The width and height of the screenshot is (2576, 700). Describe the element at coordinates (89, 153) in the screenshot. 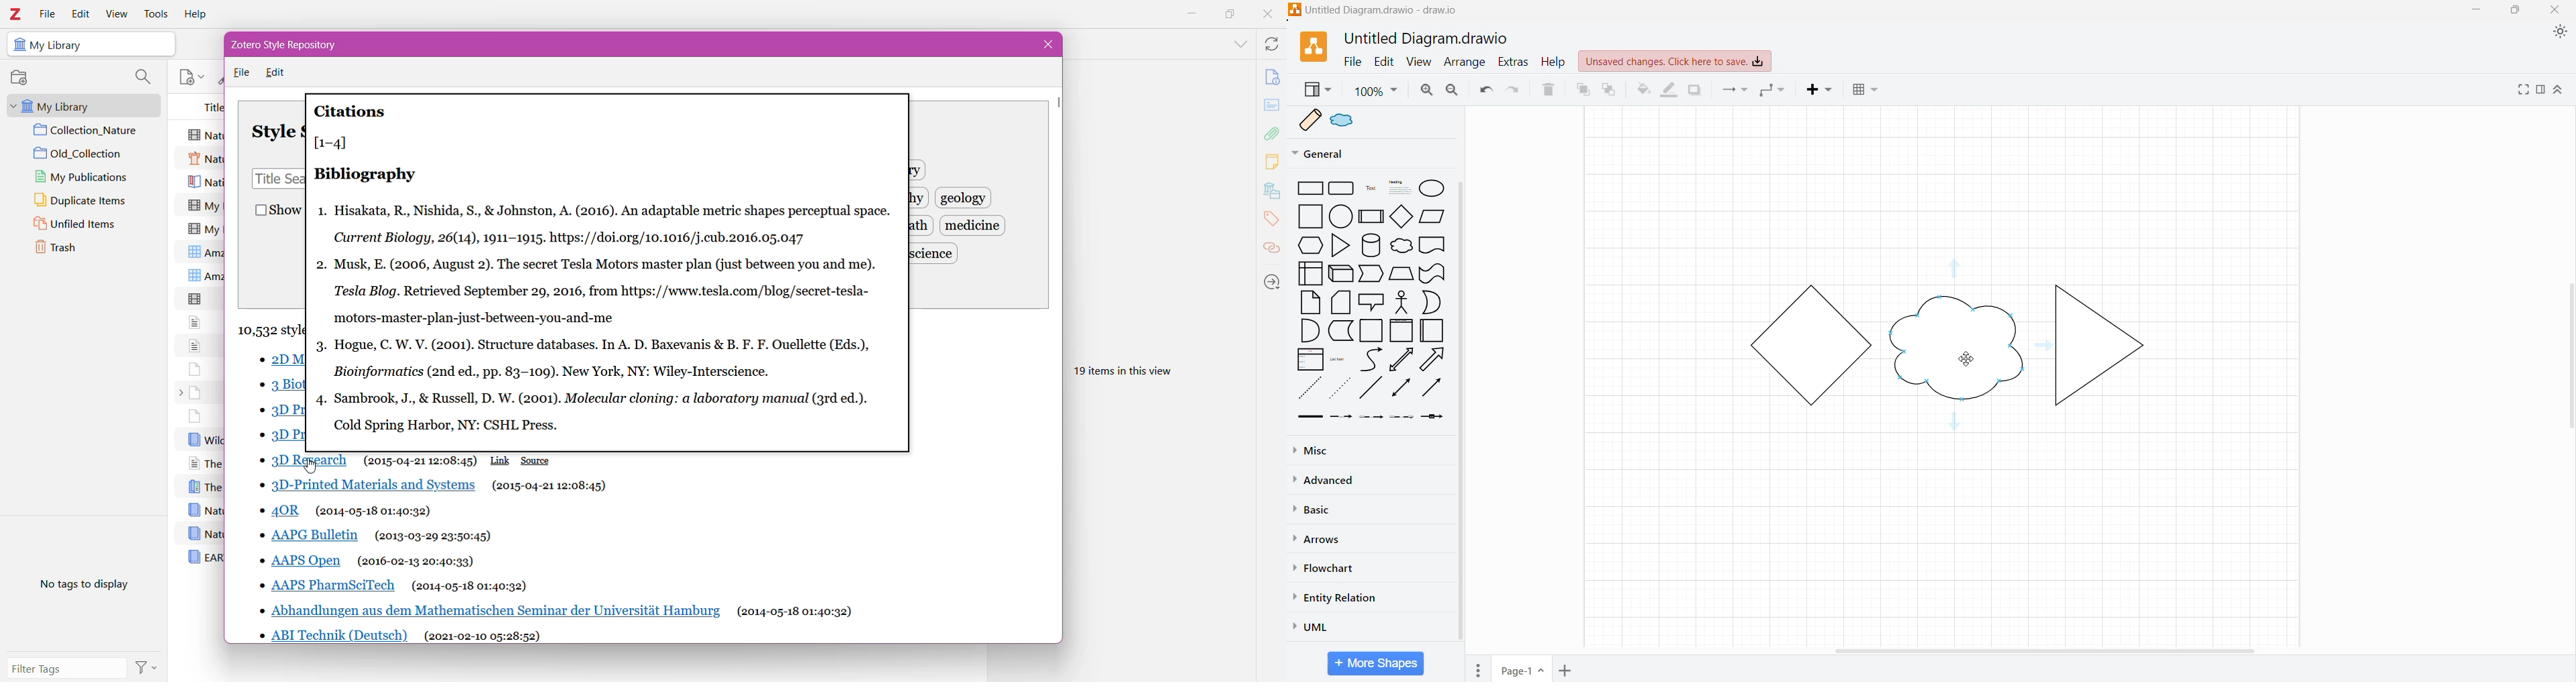

I see `Collection 2` at that location.